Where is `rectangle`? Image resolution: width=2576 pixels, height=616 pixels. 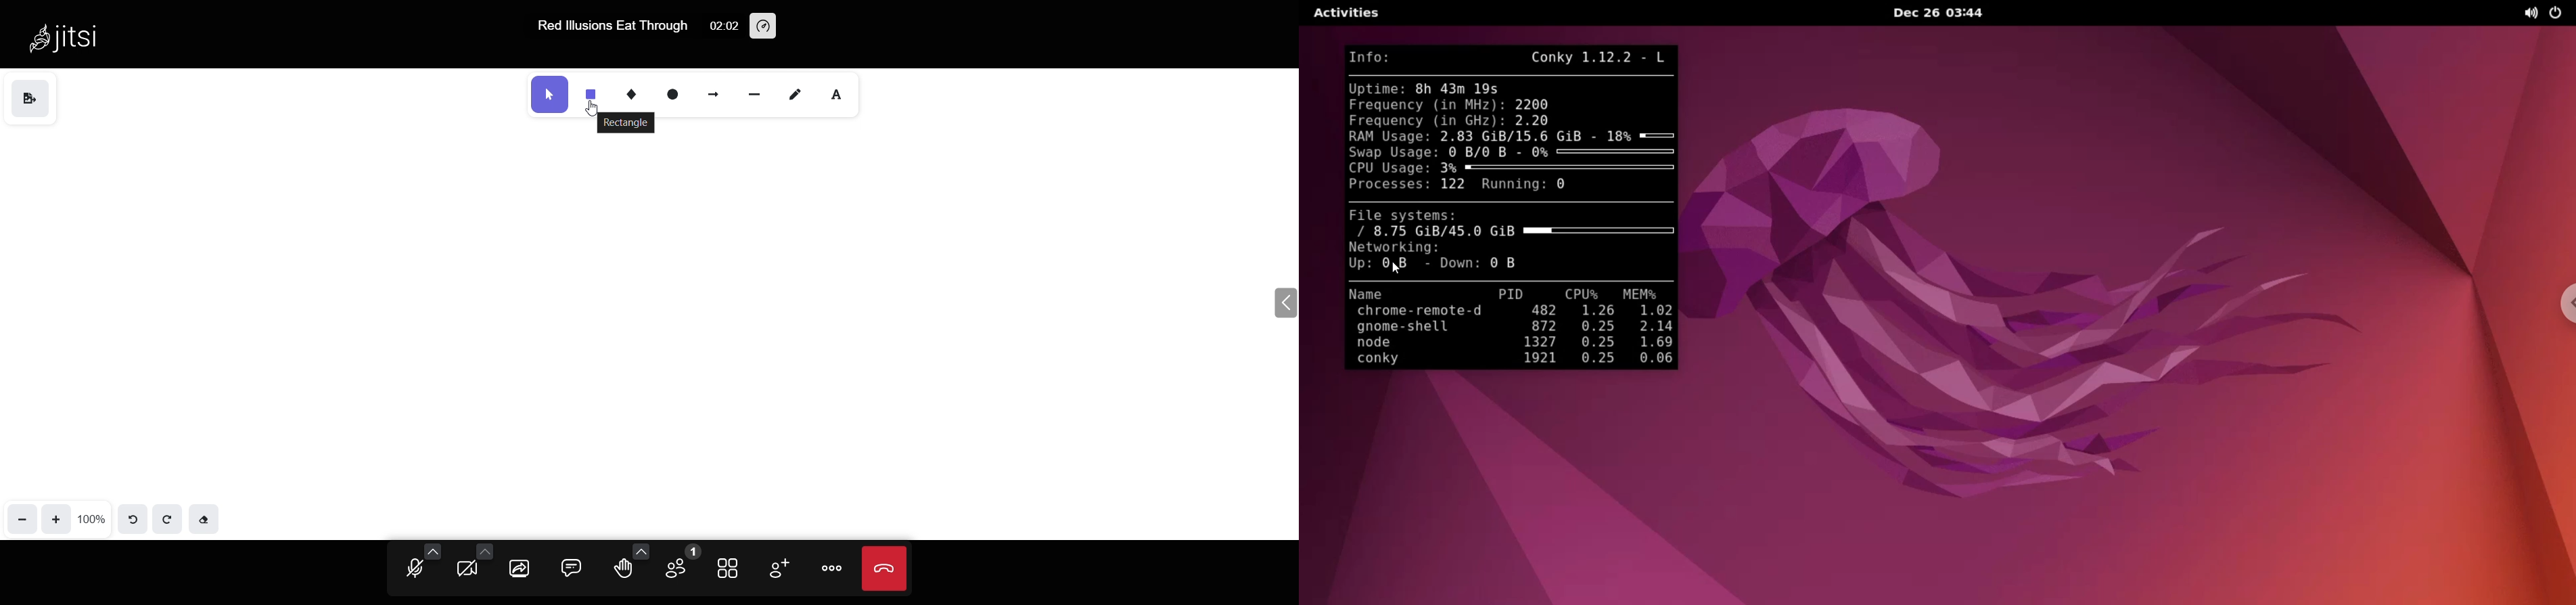
rectangle is located at coordinates (626, 122).